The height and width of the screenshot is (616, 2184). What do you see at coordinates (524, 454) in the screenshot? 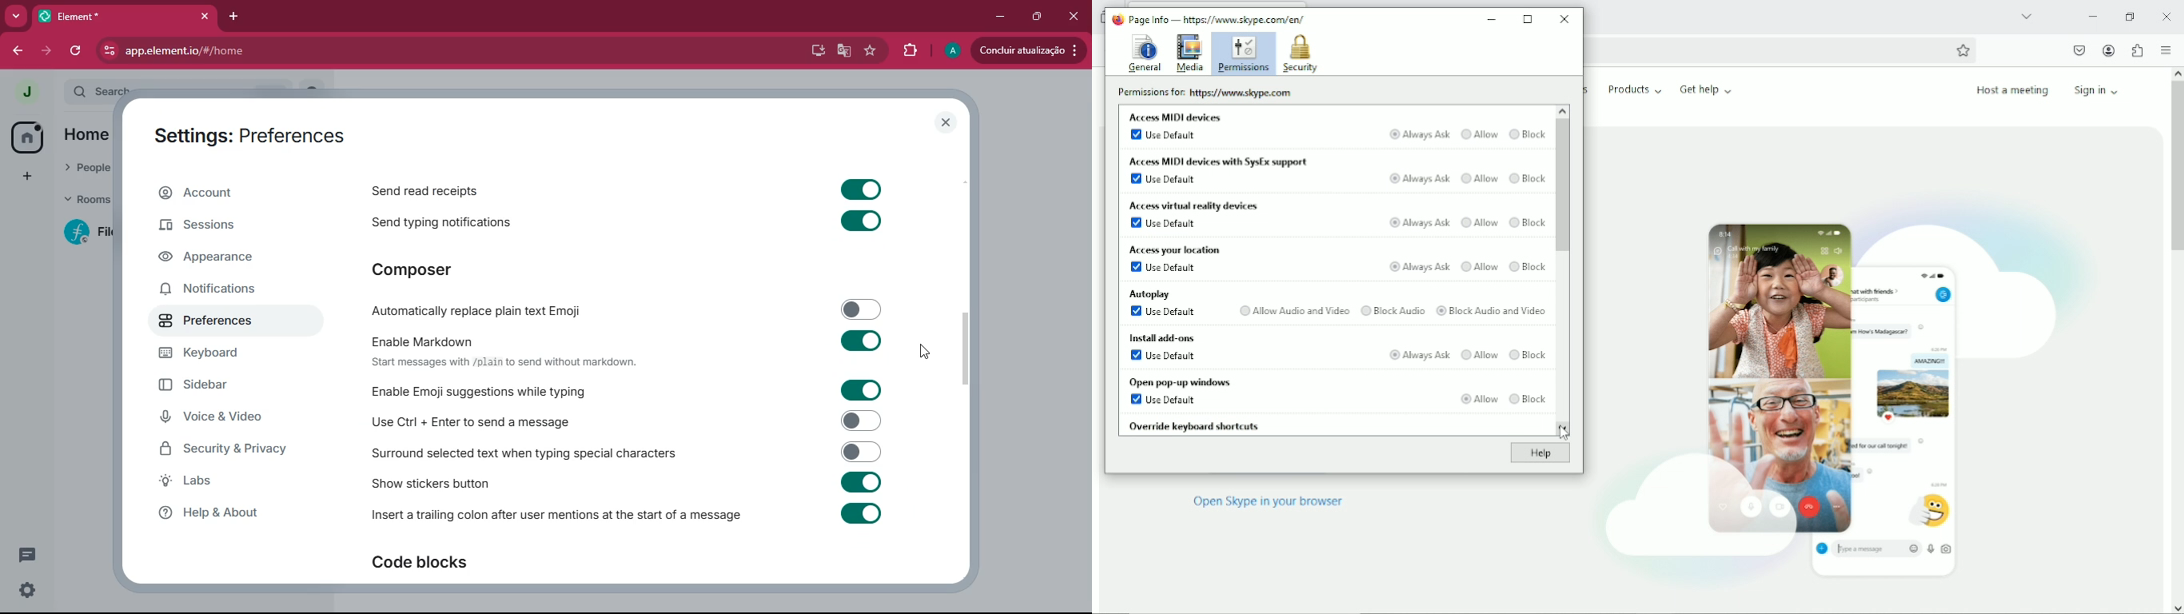
I see `surrond text` at bounding box center [524, 454].